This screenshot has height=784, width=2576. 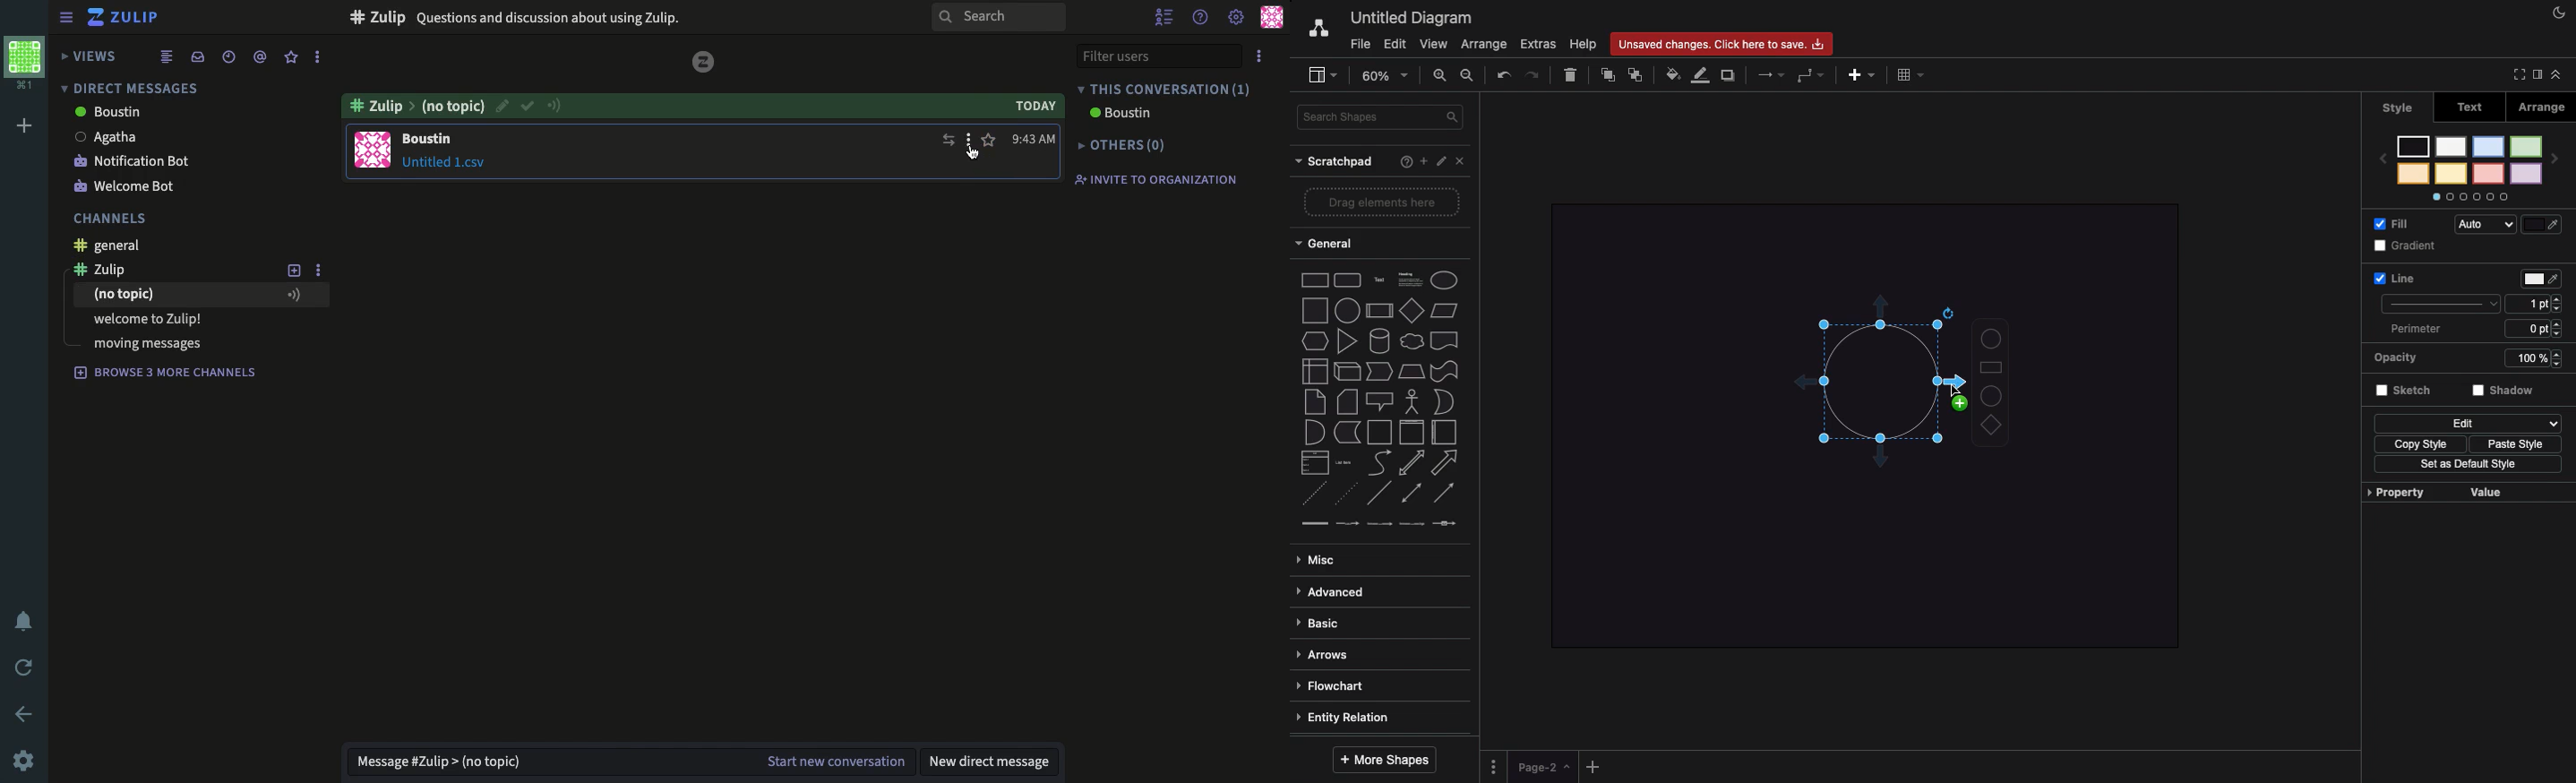 What do you see at coordinates (23, 619) in the screenshot?
I see `notification` at bounding box center [23, 619].